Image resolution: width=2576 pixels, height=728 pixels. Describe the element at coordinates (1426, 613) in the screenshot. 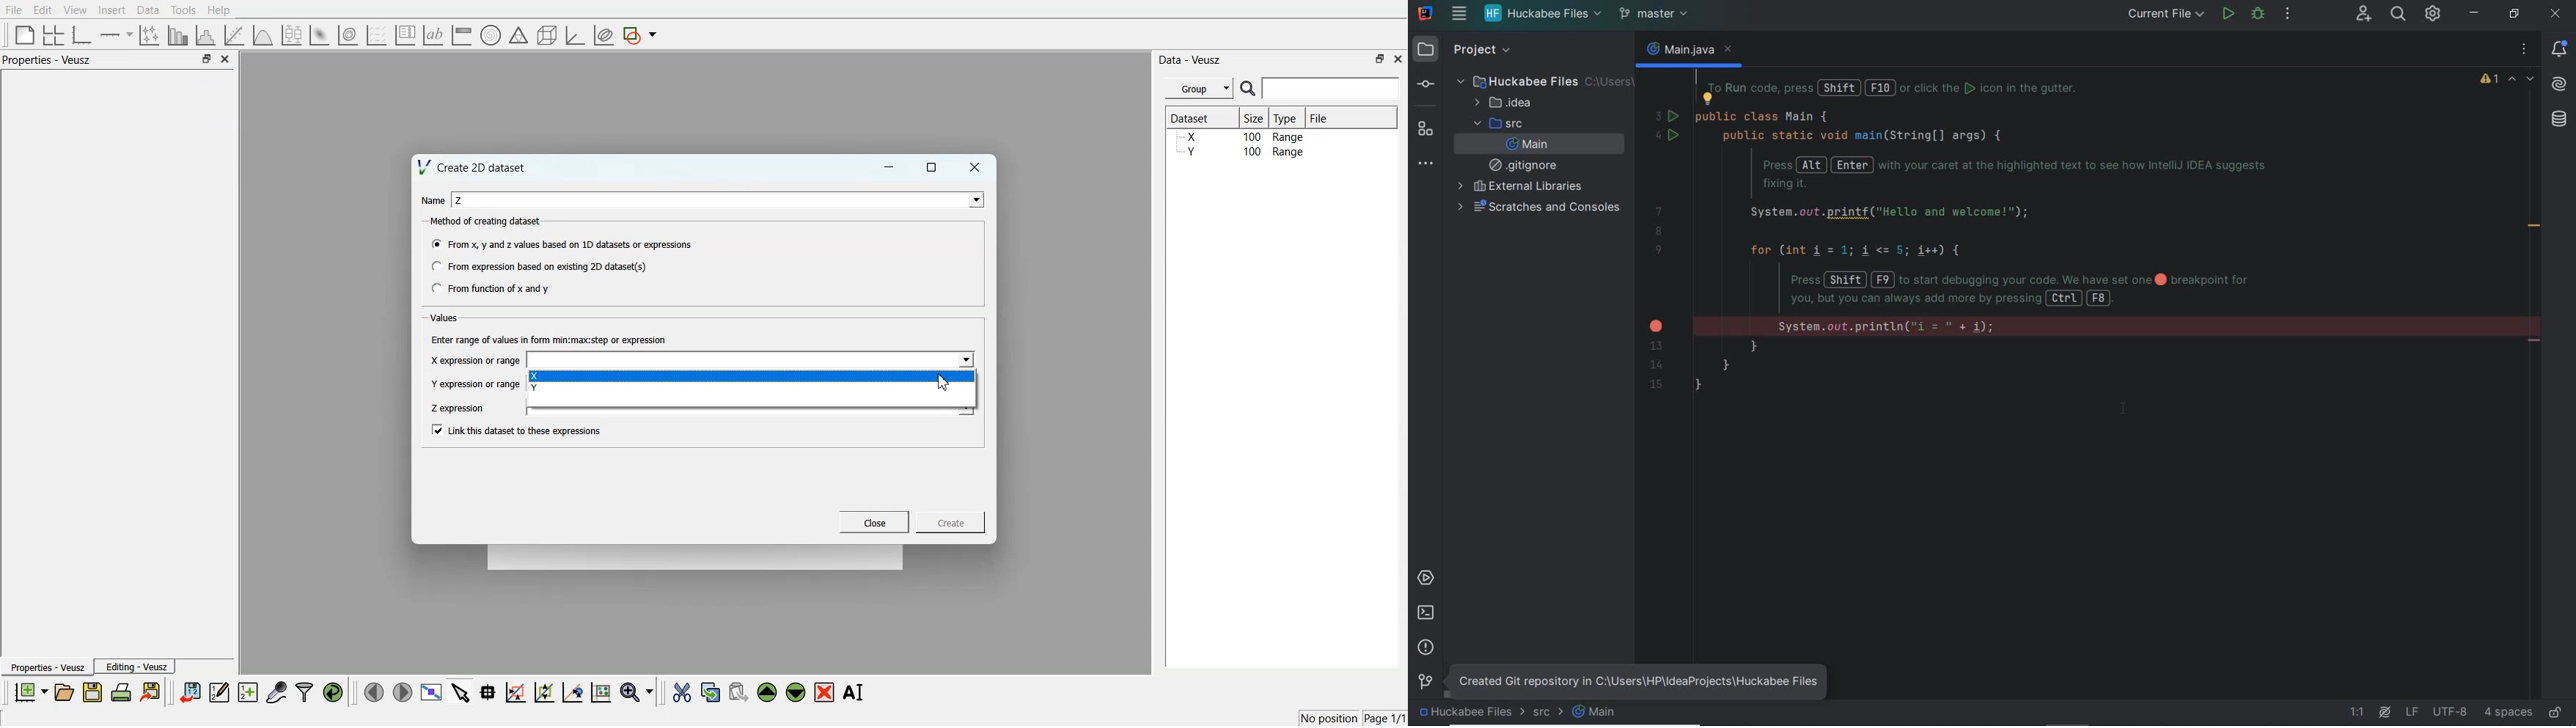

I see `terminal` at that location.